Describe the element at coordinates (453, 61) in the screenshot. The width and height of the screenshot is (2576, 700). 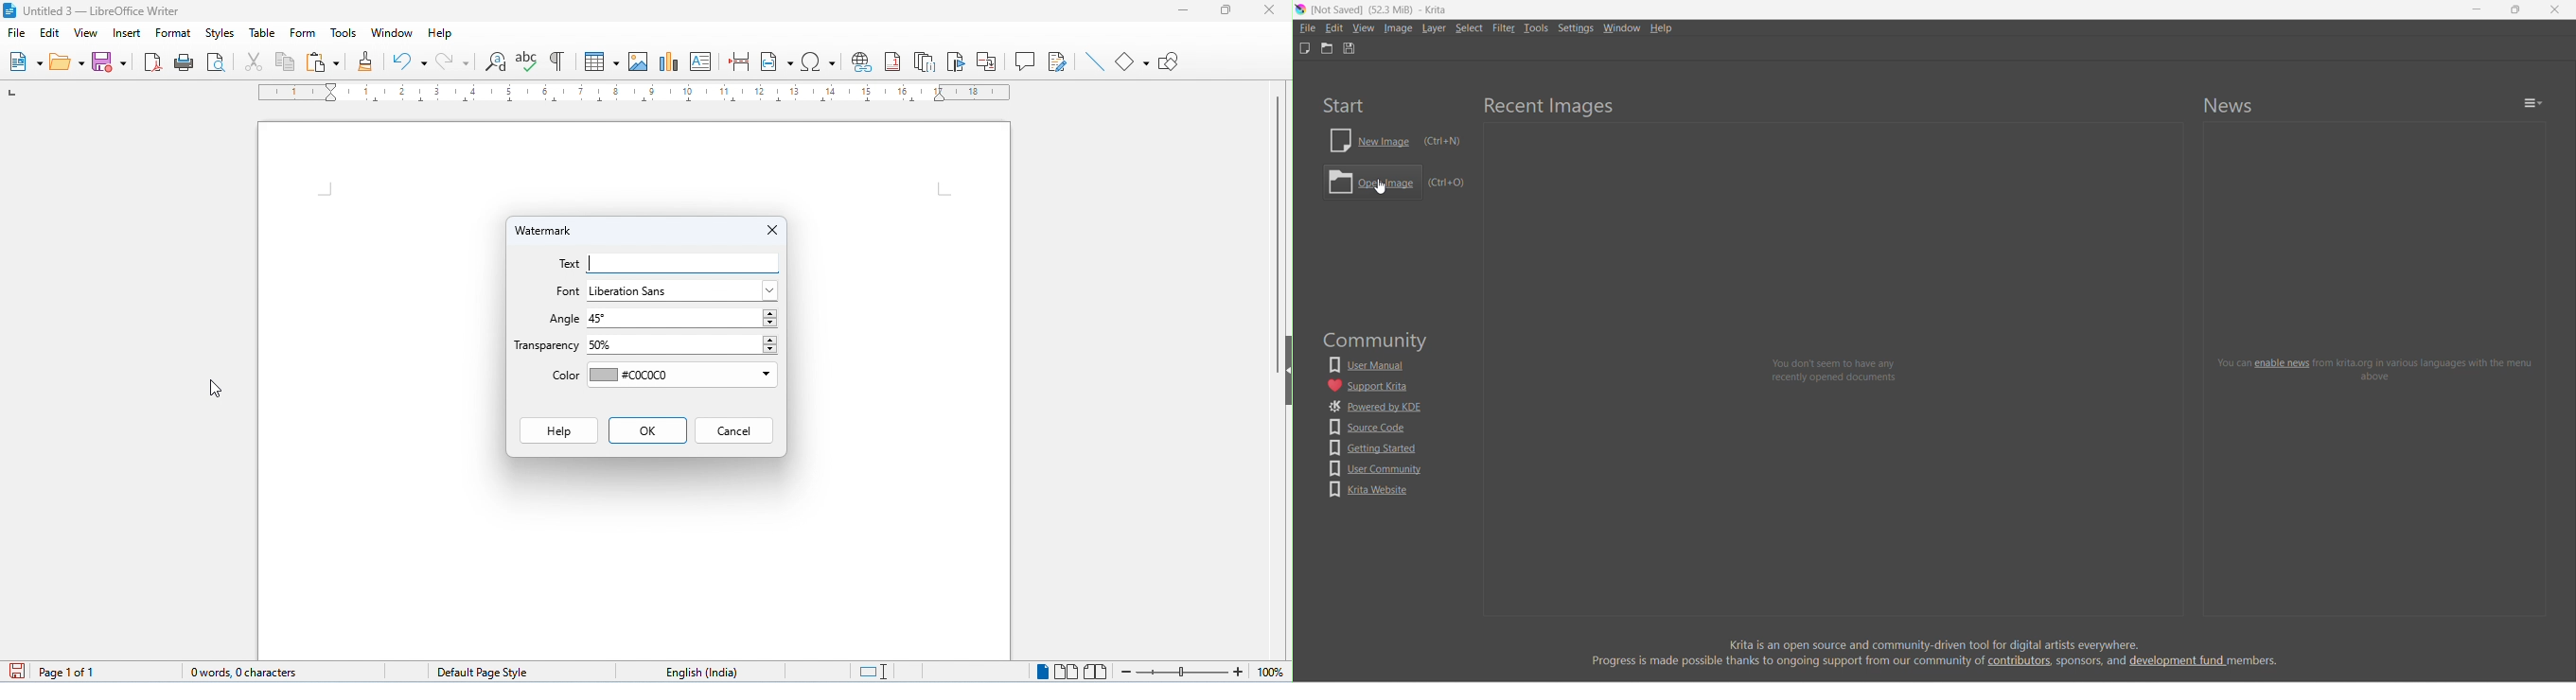
I see `redo` at that location.